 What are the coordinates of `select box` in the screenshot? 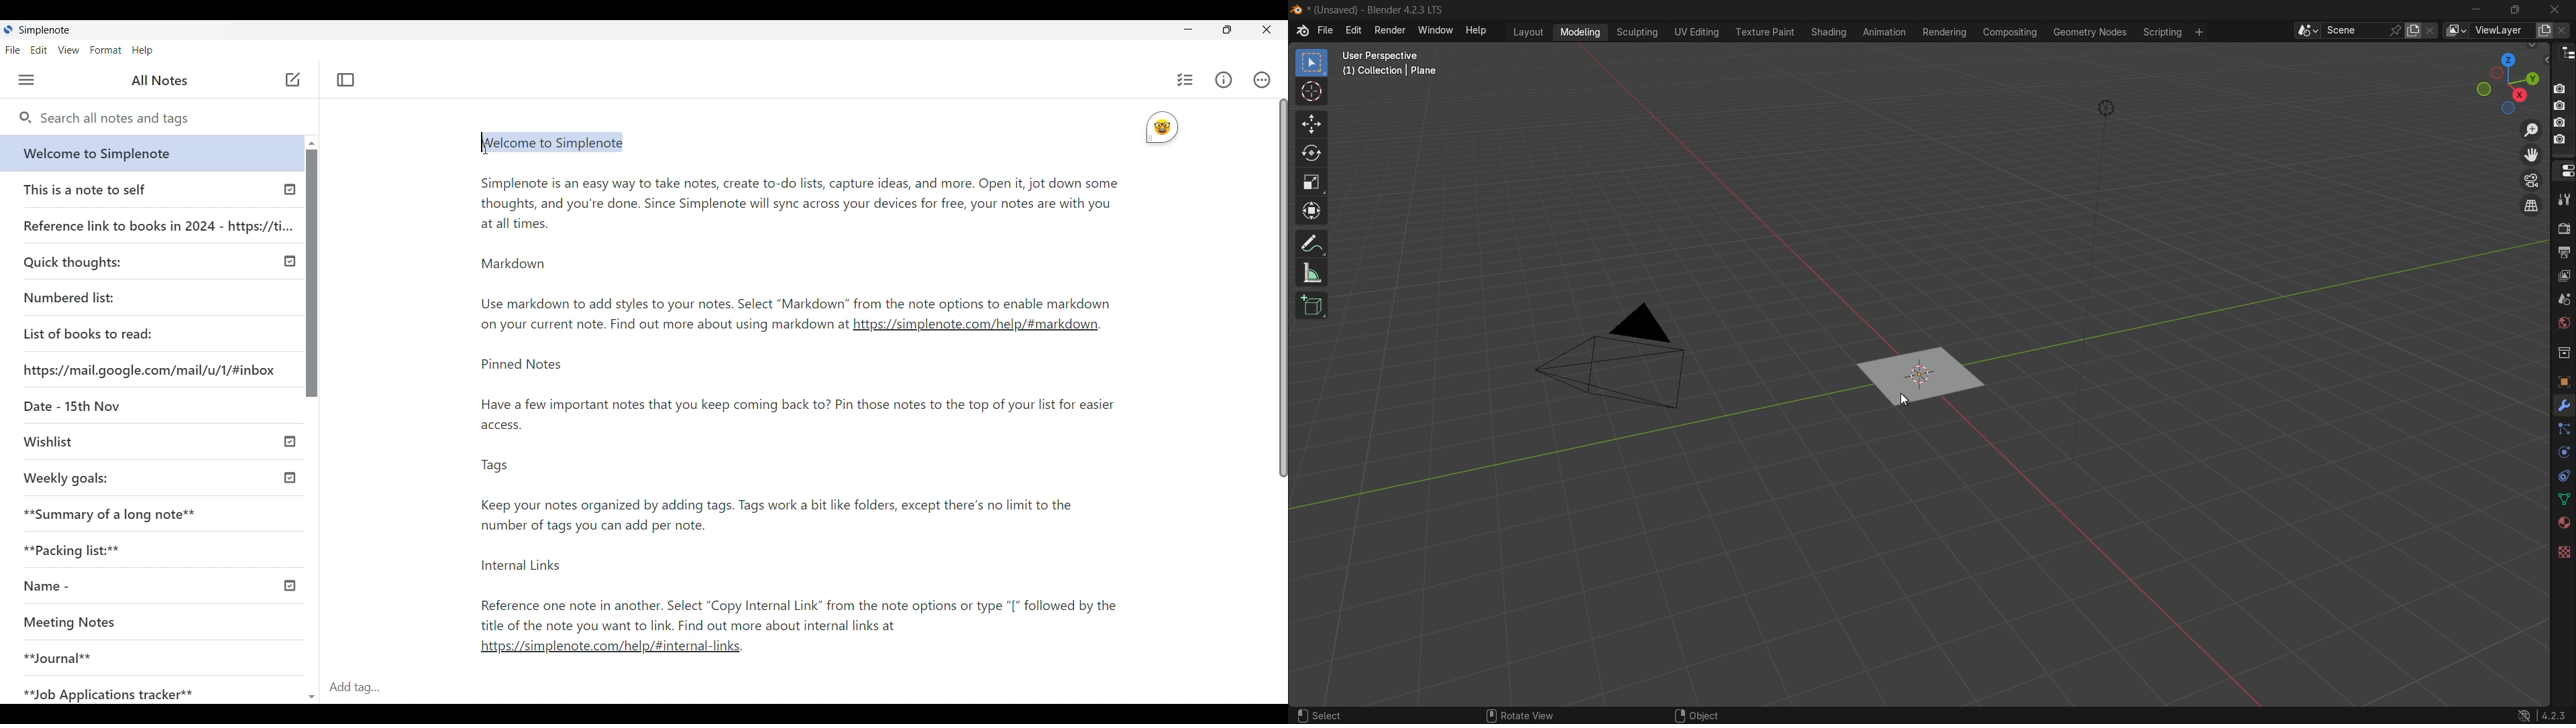 It's located at (1312, 62).